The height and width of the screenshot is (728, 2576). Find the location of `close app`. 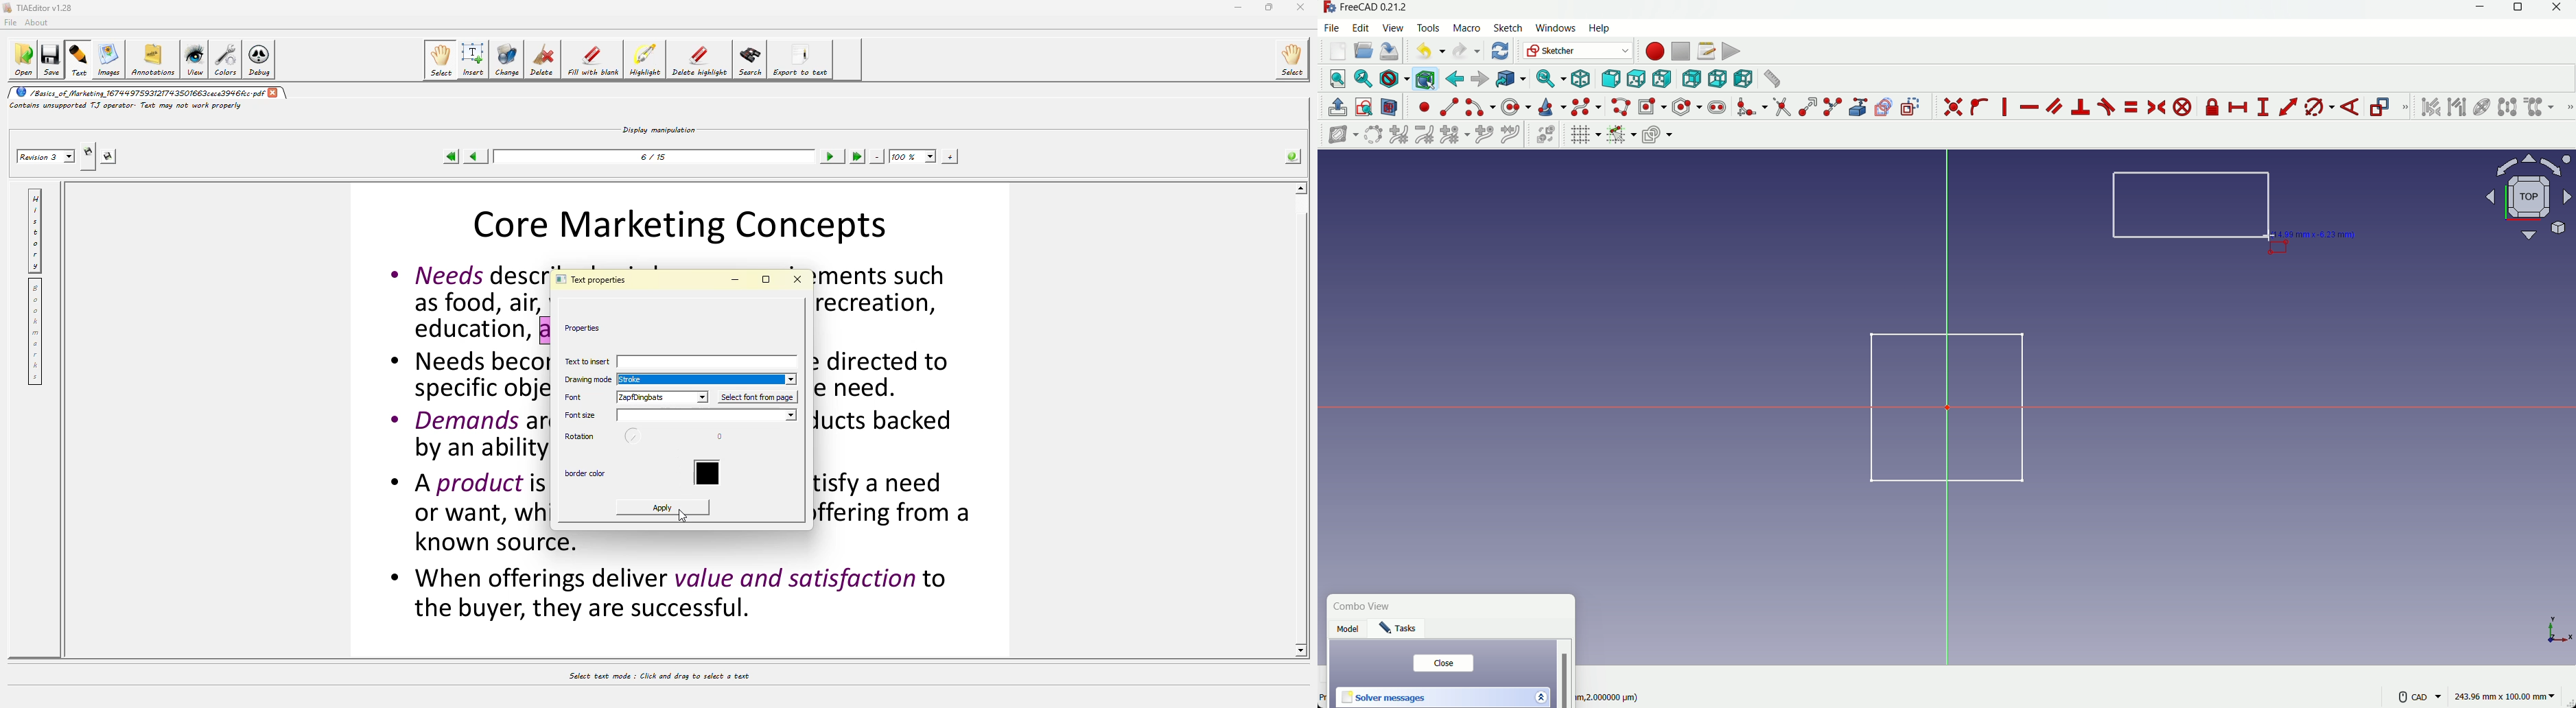

close app is located at coordinates (2561, 10).